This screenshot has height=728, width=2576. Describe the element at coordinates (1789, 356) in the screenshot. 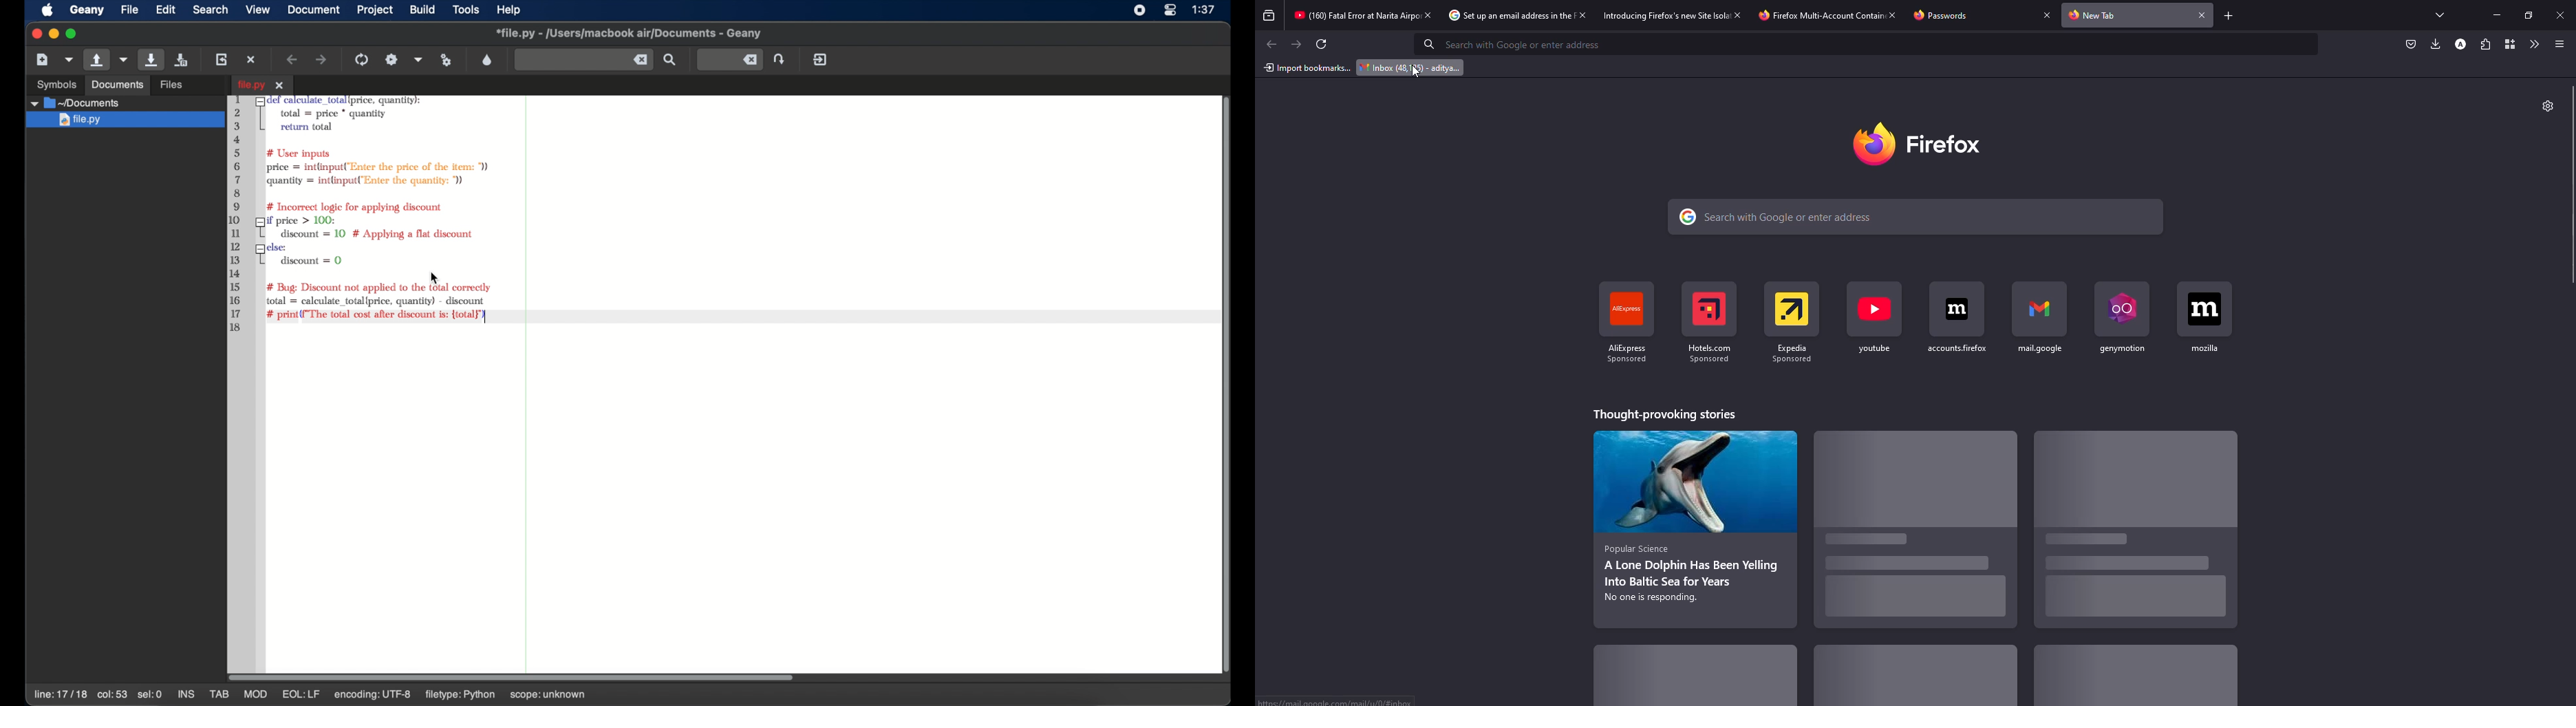

I see `Expedia Sponsored` at that location.